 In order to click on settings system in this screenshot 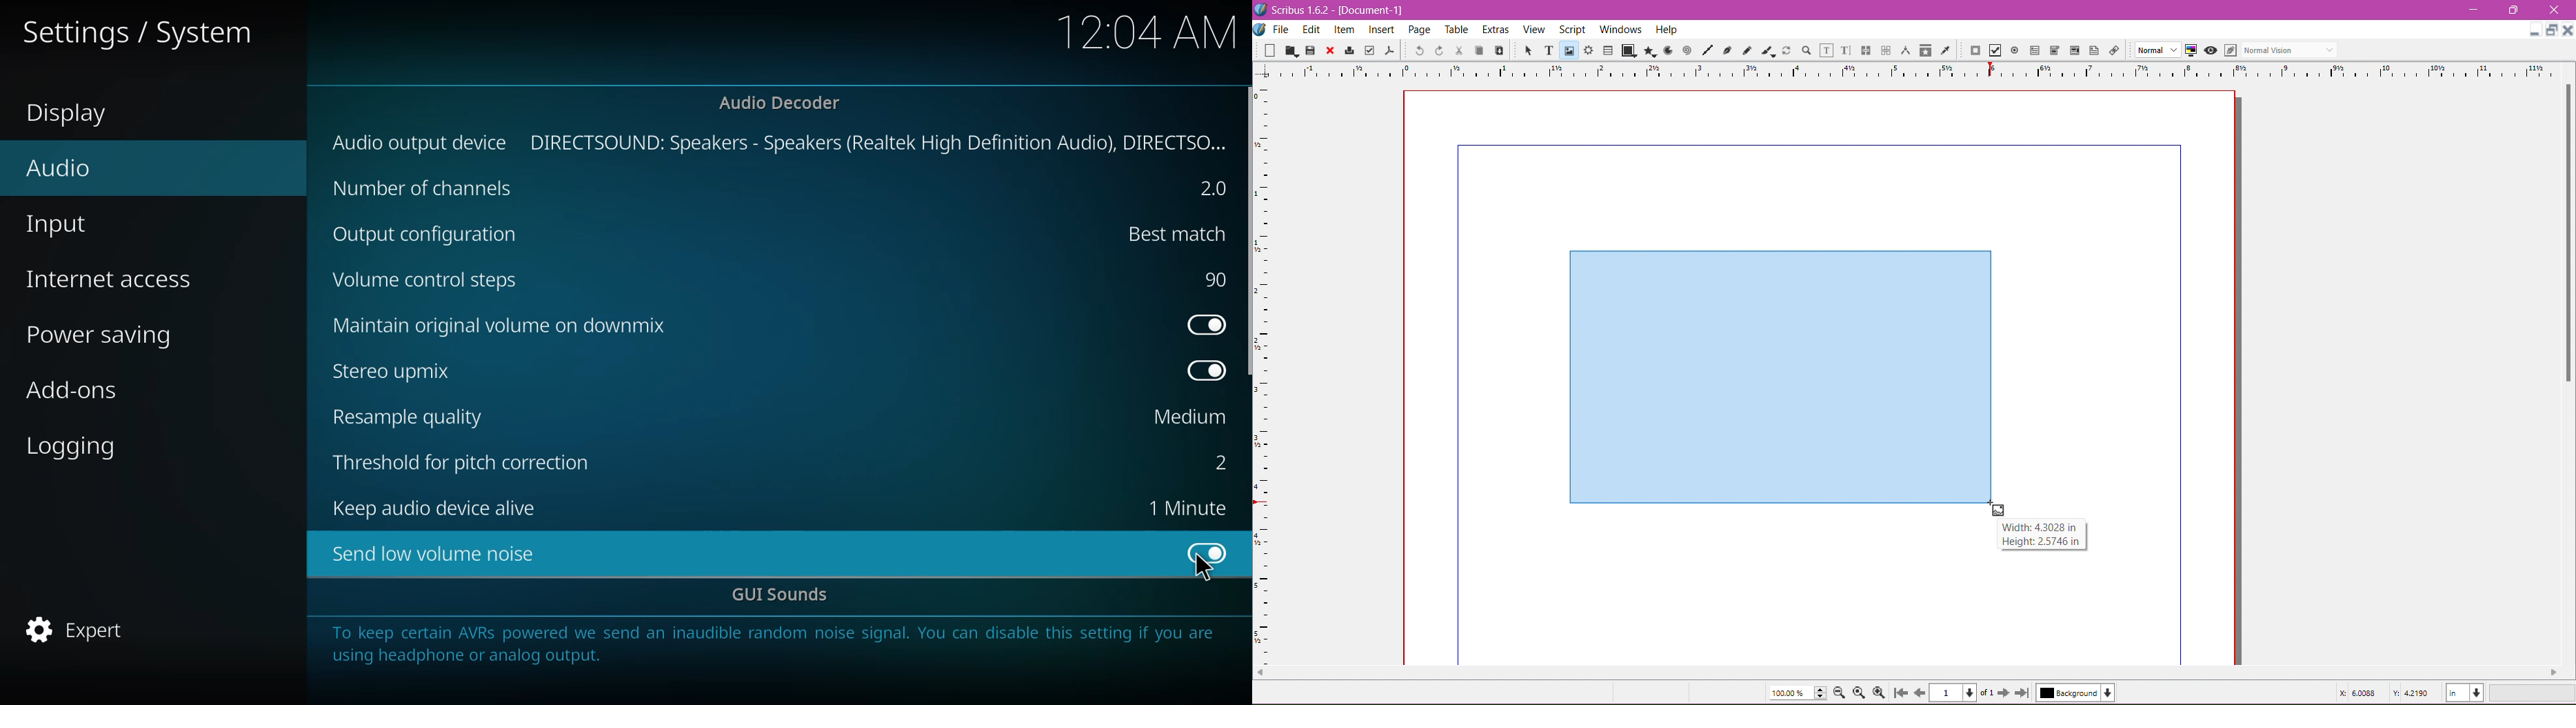, I will do `click(142, 32)`.